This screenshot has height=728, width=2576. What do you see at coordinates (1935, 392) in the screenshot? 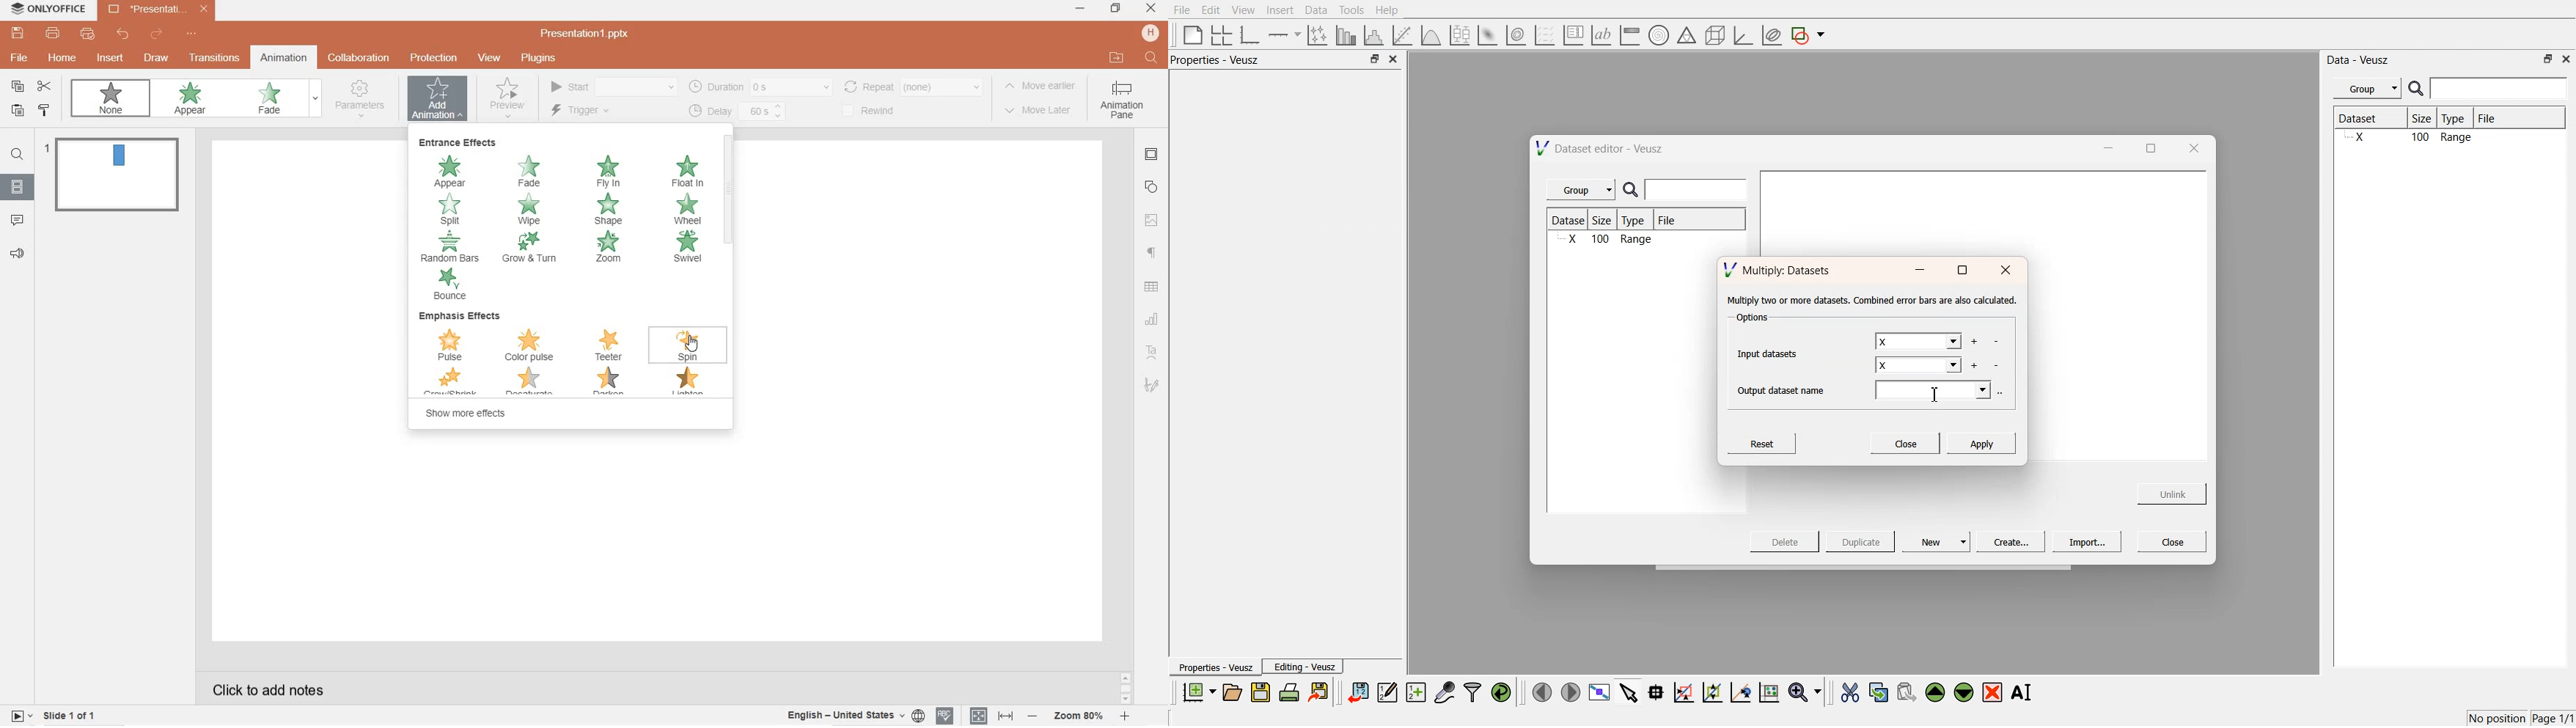
I see `output datasets field` at bounding box center [1935, 392].